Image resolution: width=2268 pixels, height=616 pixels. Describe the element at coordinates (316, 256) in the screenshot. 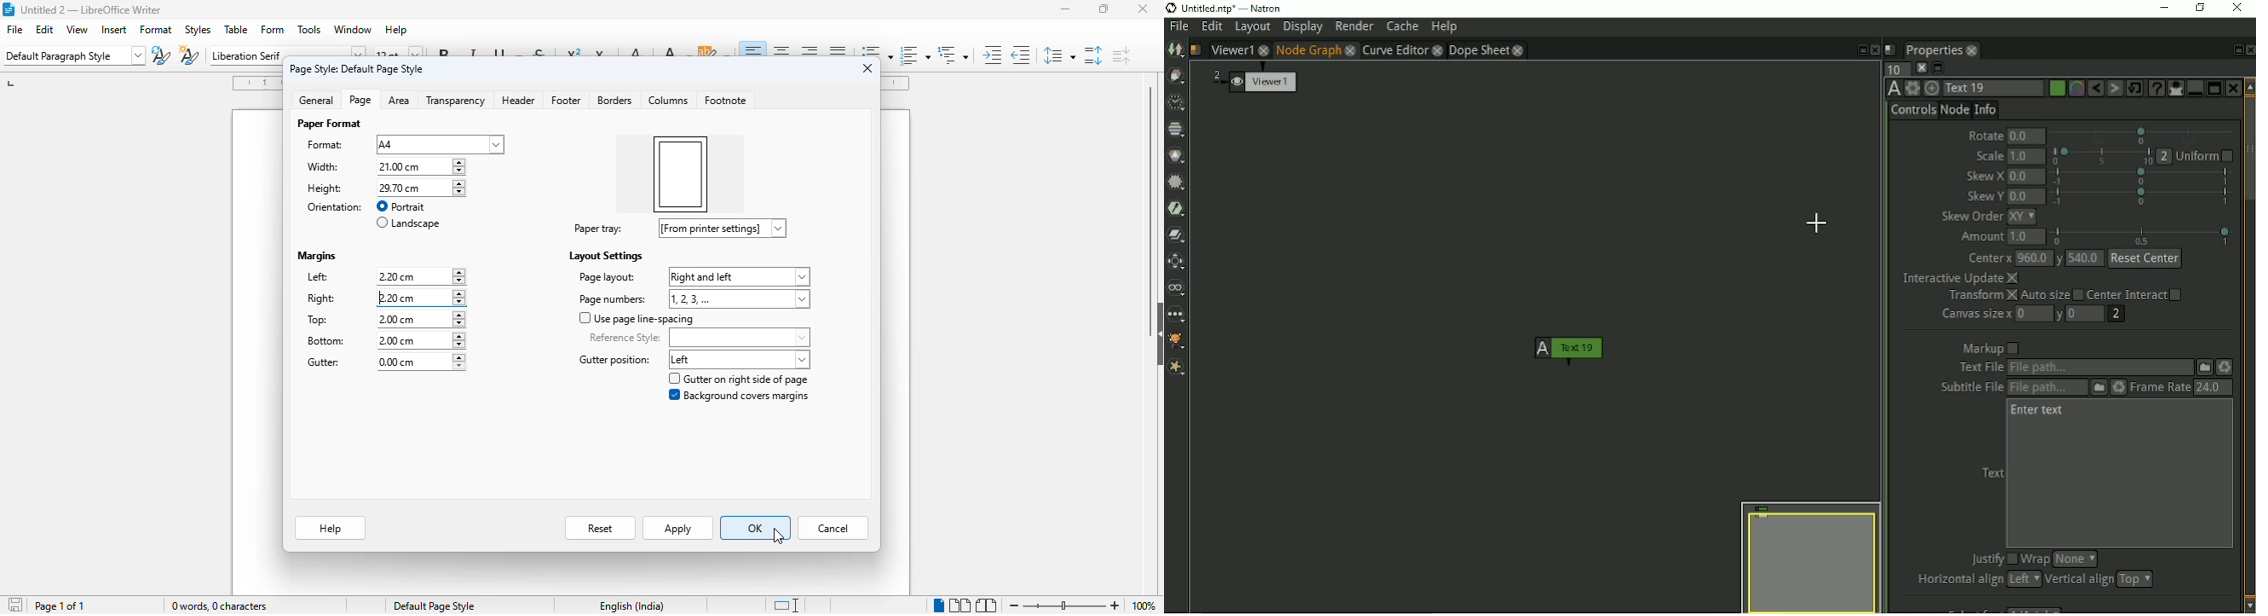

I see `margins` at that location.